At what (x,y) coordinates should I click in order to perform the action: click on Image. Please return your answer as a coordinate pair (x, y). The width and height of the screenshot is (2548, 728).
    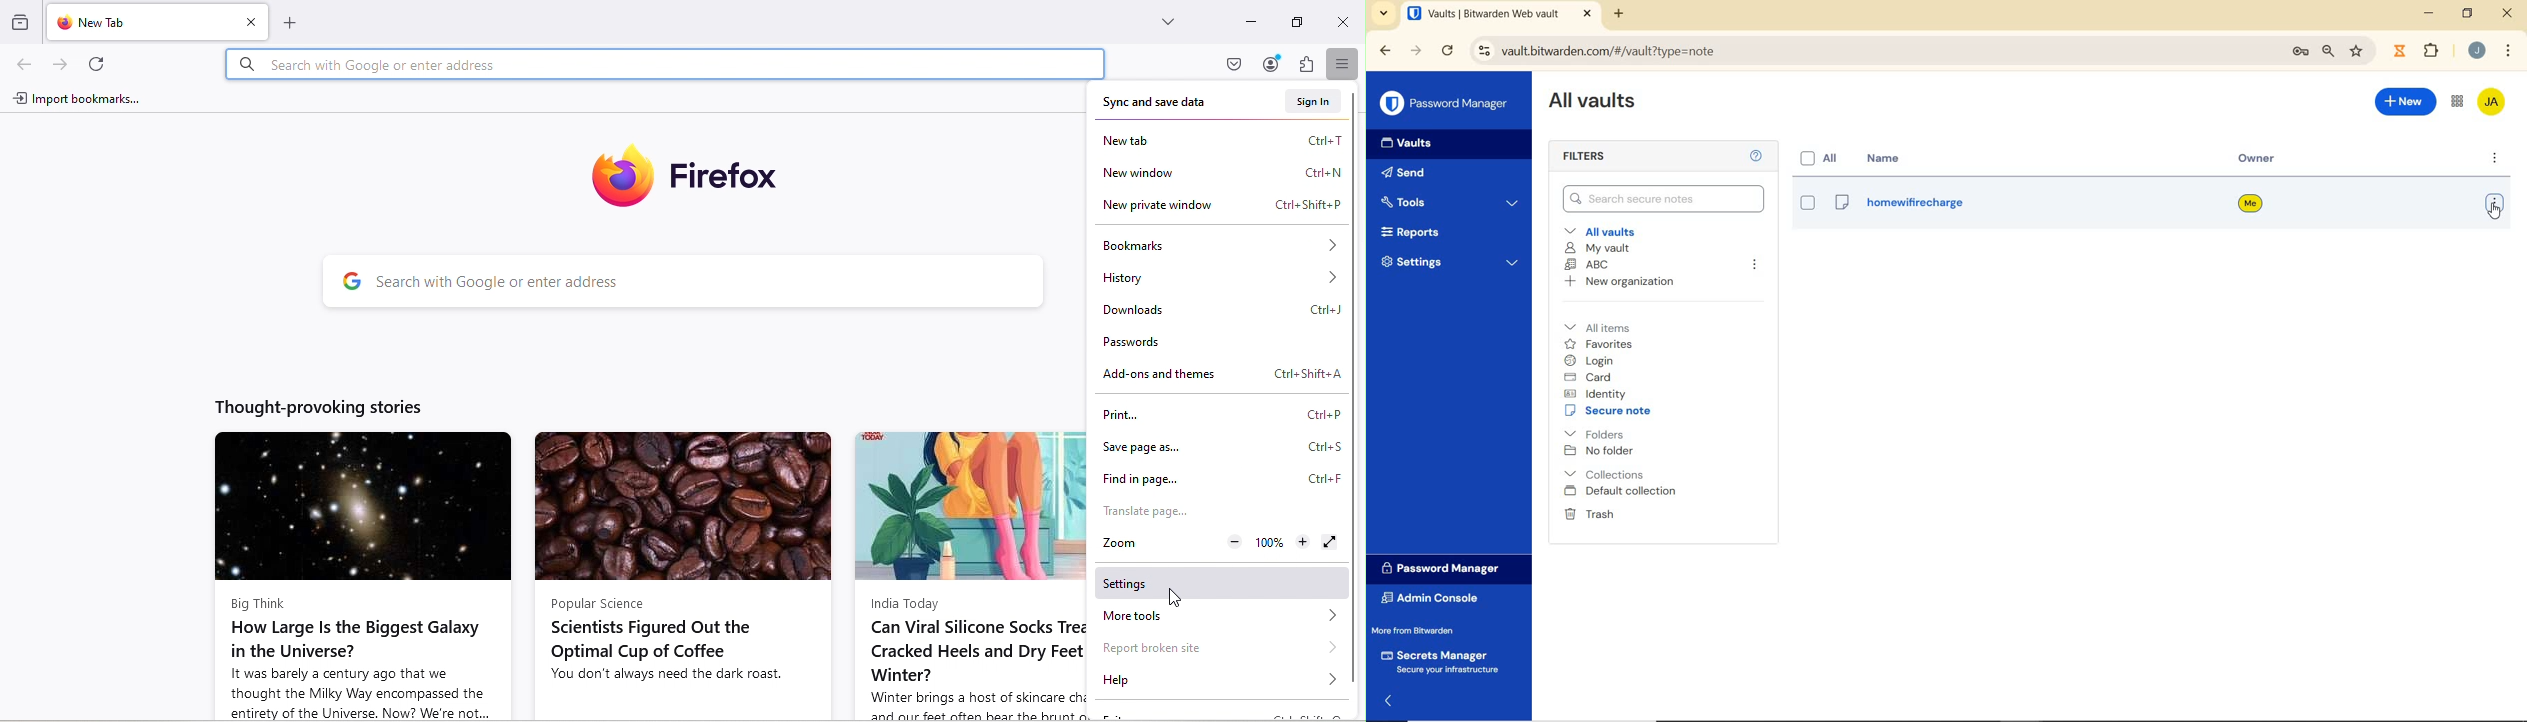
    Looking at the image, I should click on (677, 503).